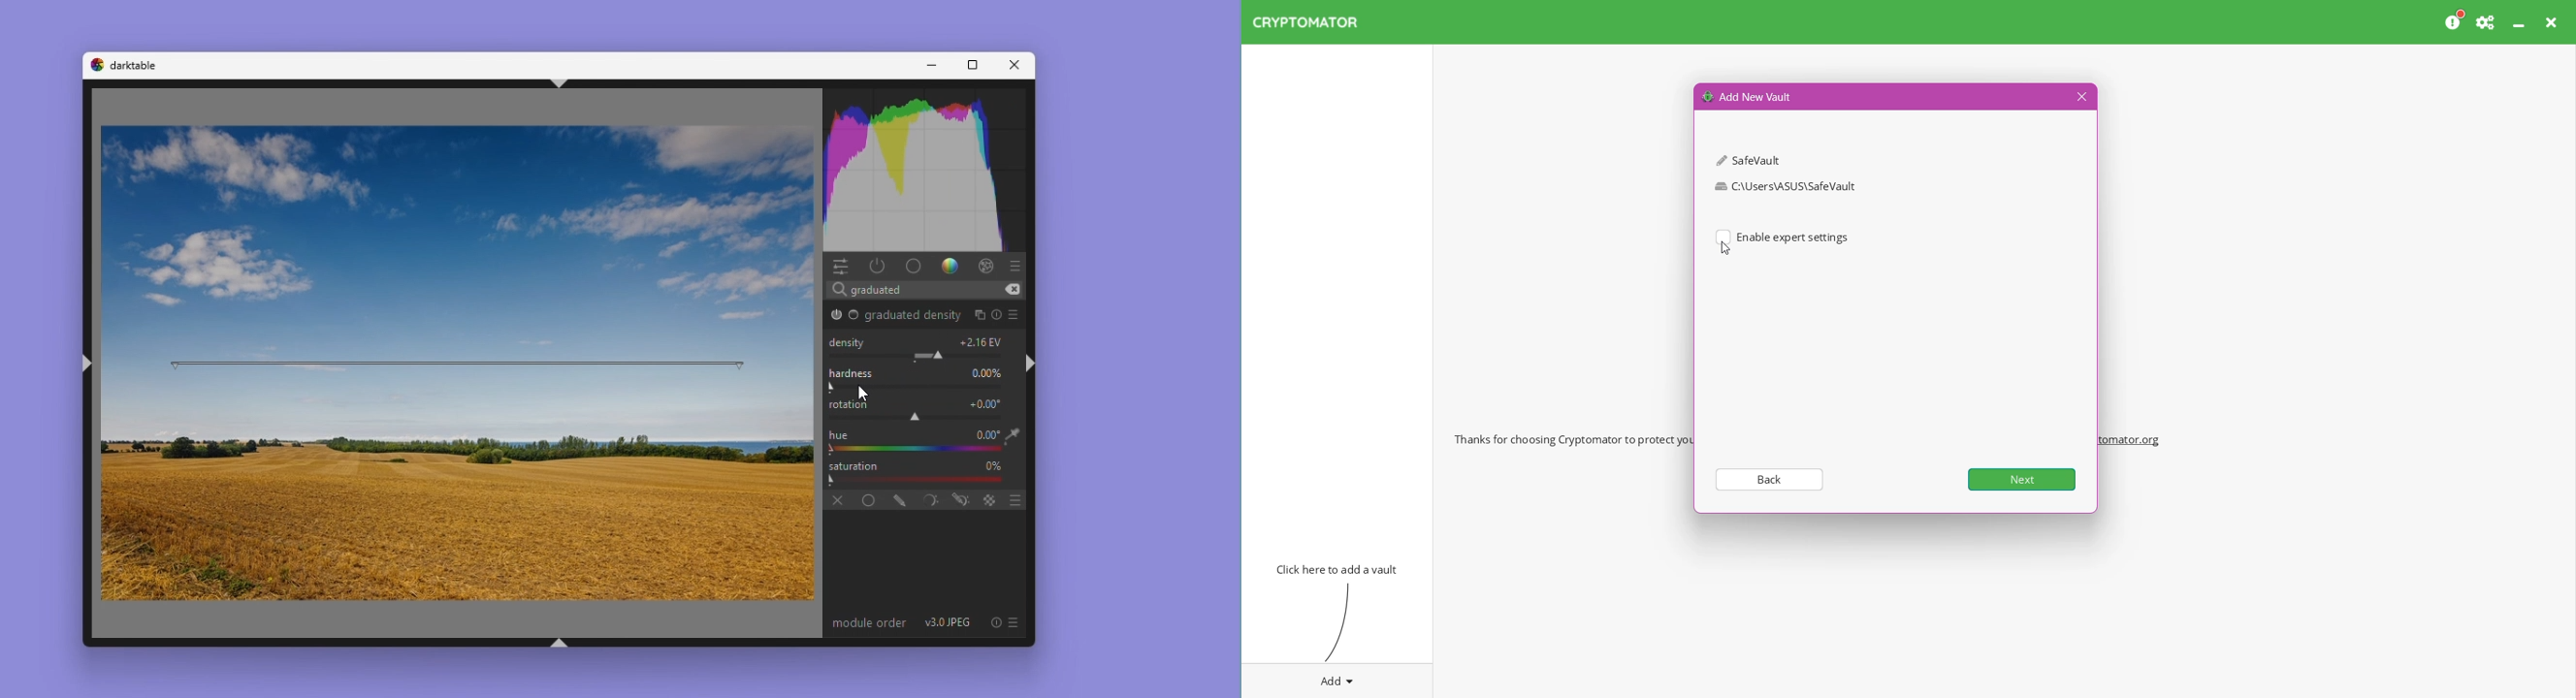 This screenshot has width=2576, height=700. I want to click on shift+ctrl+b, so click(561, 645).